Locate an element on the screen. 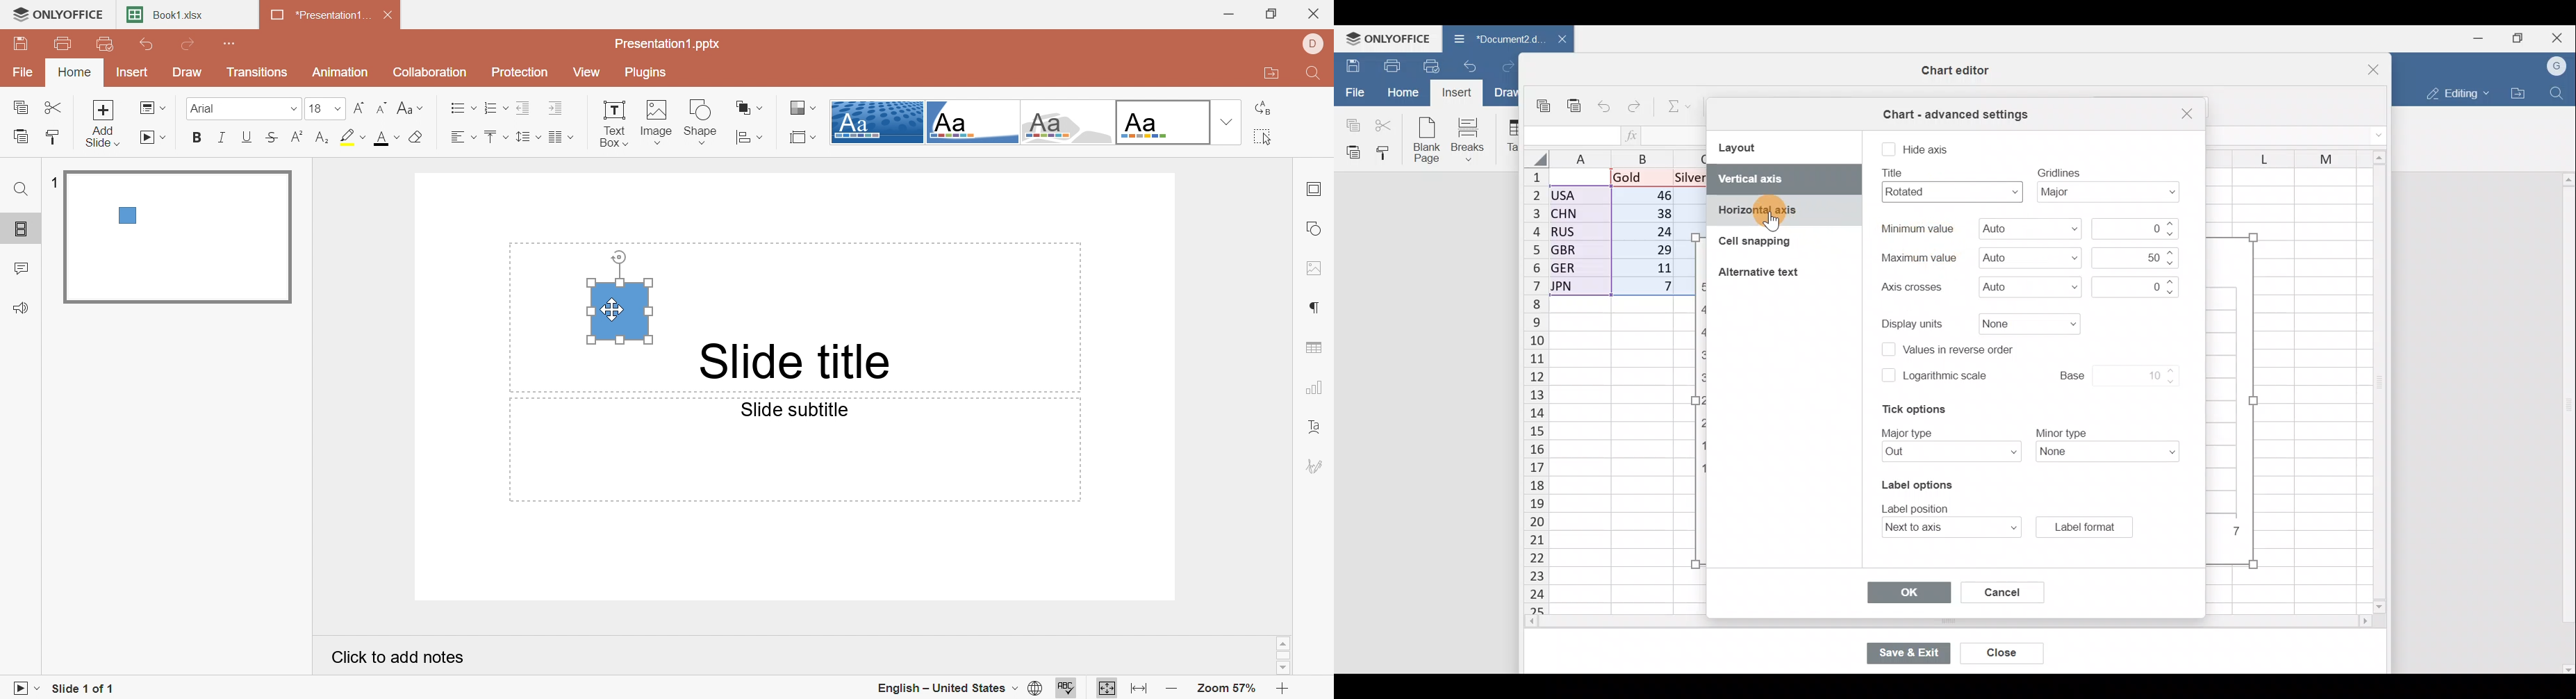 This screenshot has height=700, width=2576. OK is located at coordinates (1906, 592).